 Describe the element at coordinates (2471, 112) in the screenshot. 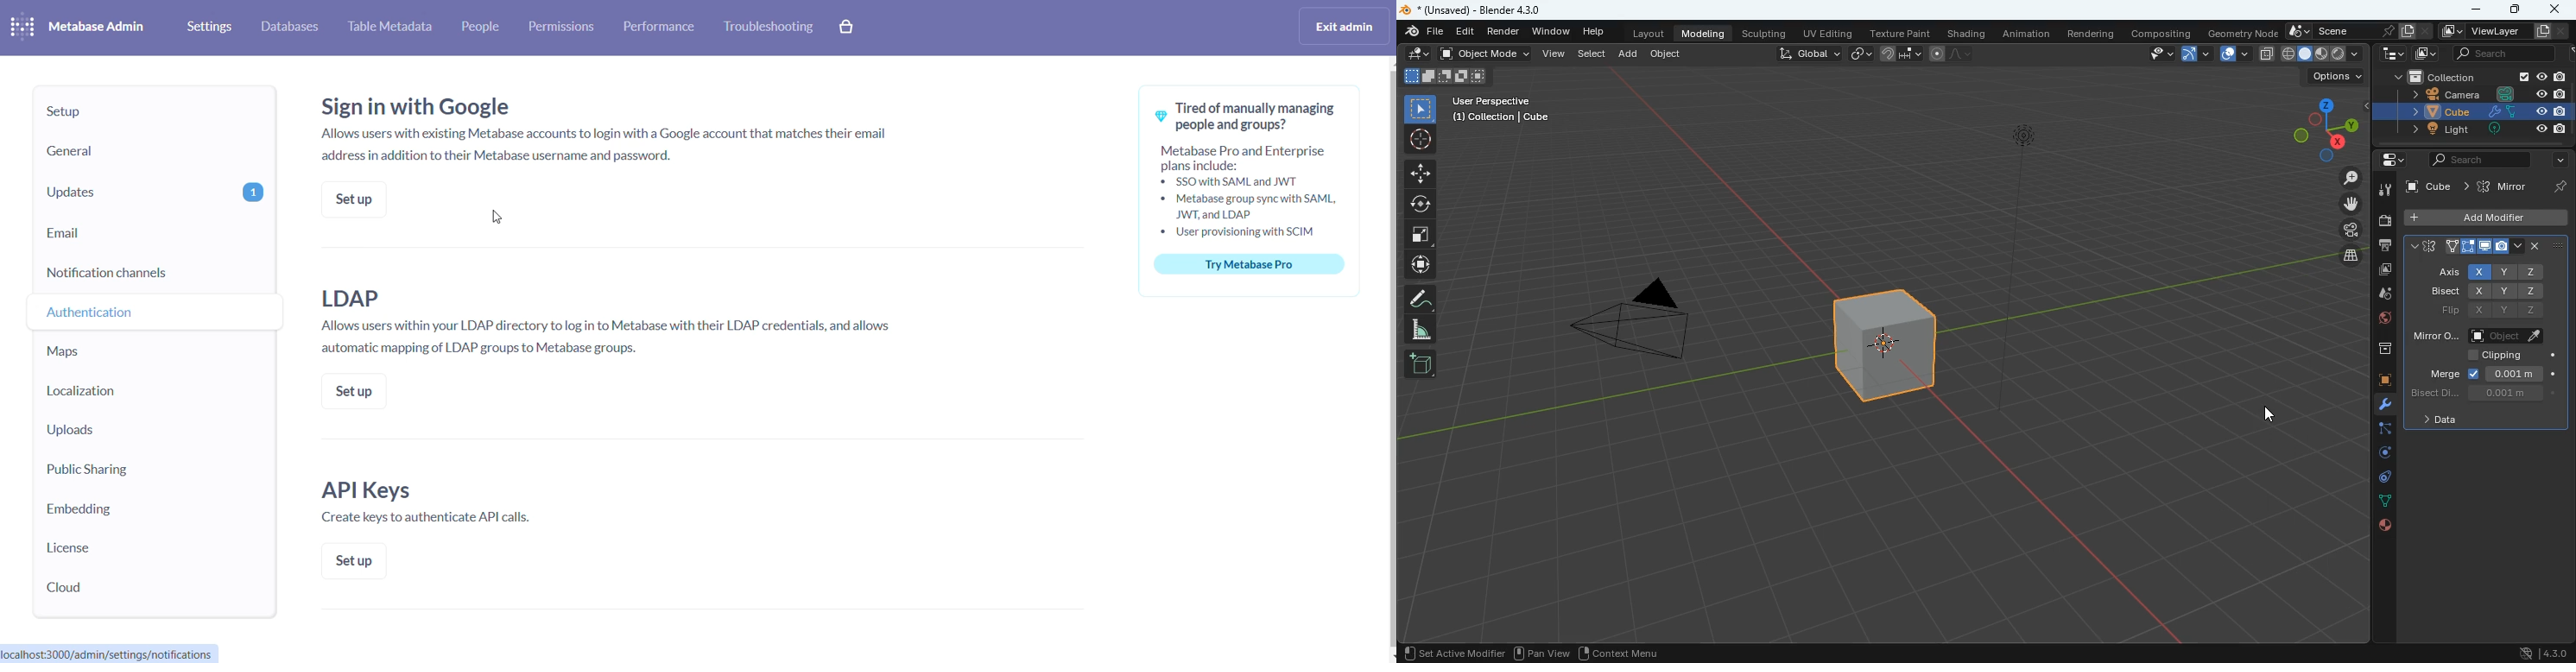

I see `cube` at that location.